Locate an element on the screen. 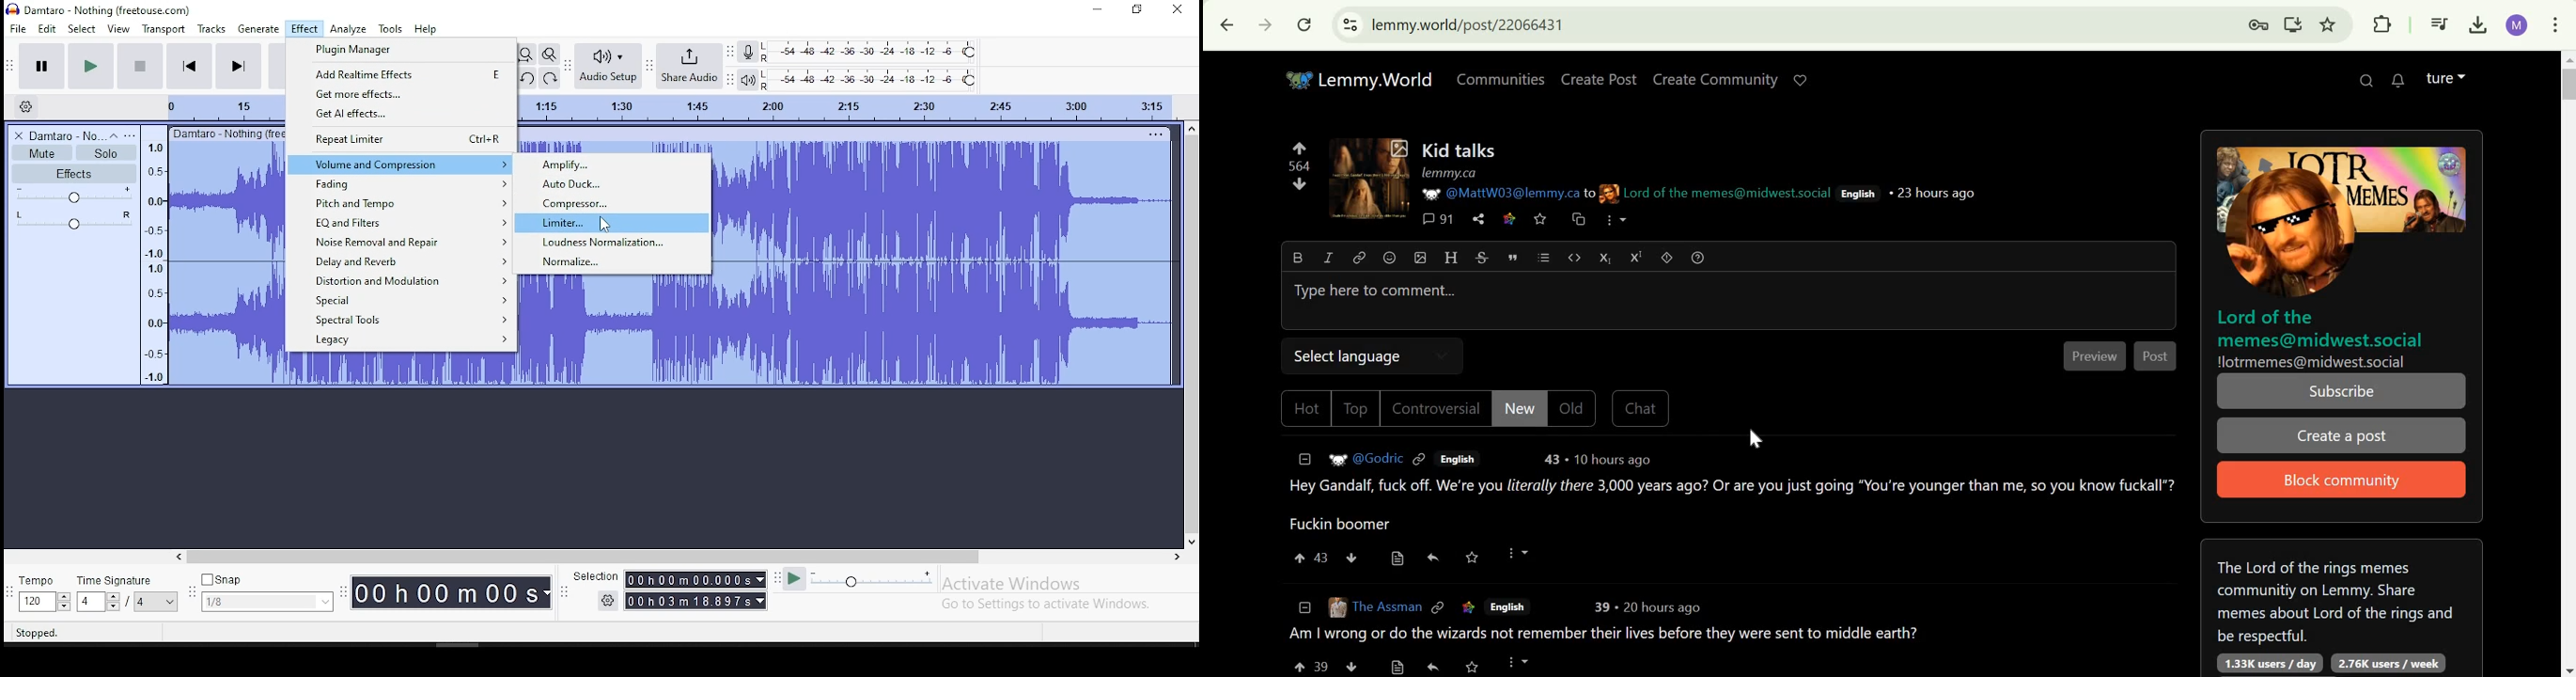 The height and width of the screenshot is (700, 2576). points is located at coordinates (1300, 166).